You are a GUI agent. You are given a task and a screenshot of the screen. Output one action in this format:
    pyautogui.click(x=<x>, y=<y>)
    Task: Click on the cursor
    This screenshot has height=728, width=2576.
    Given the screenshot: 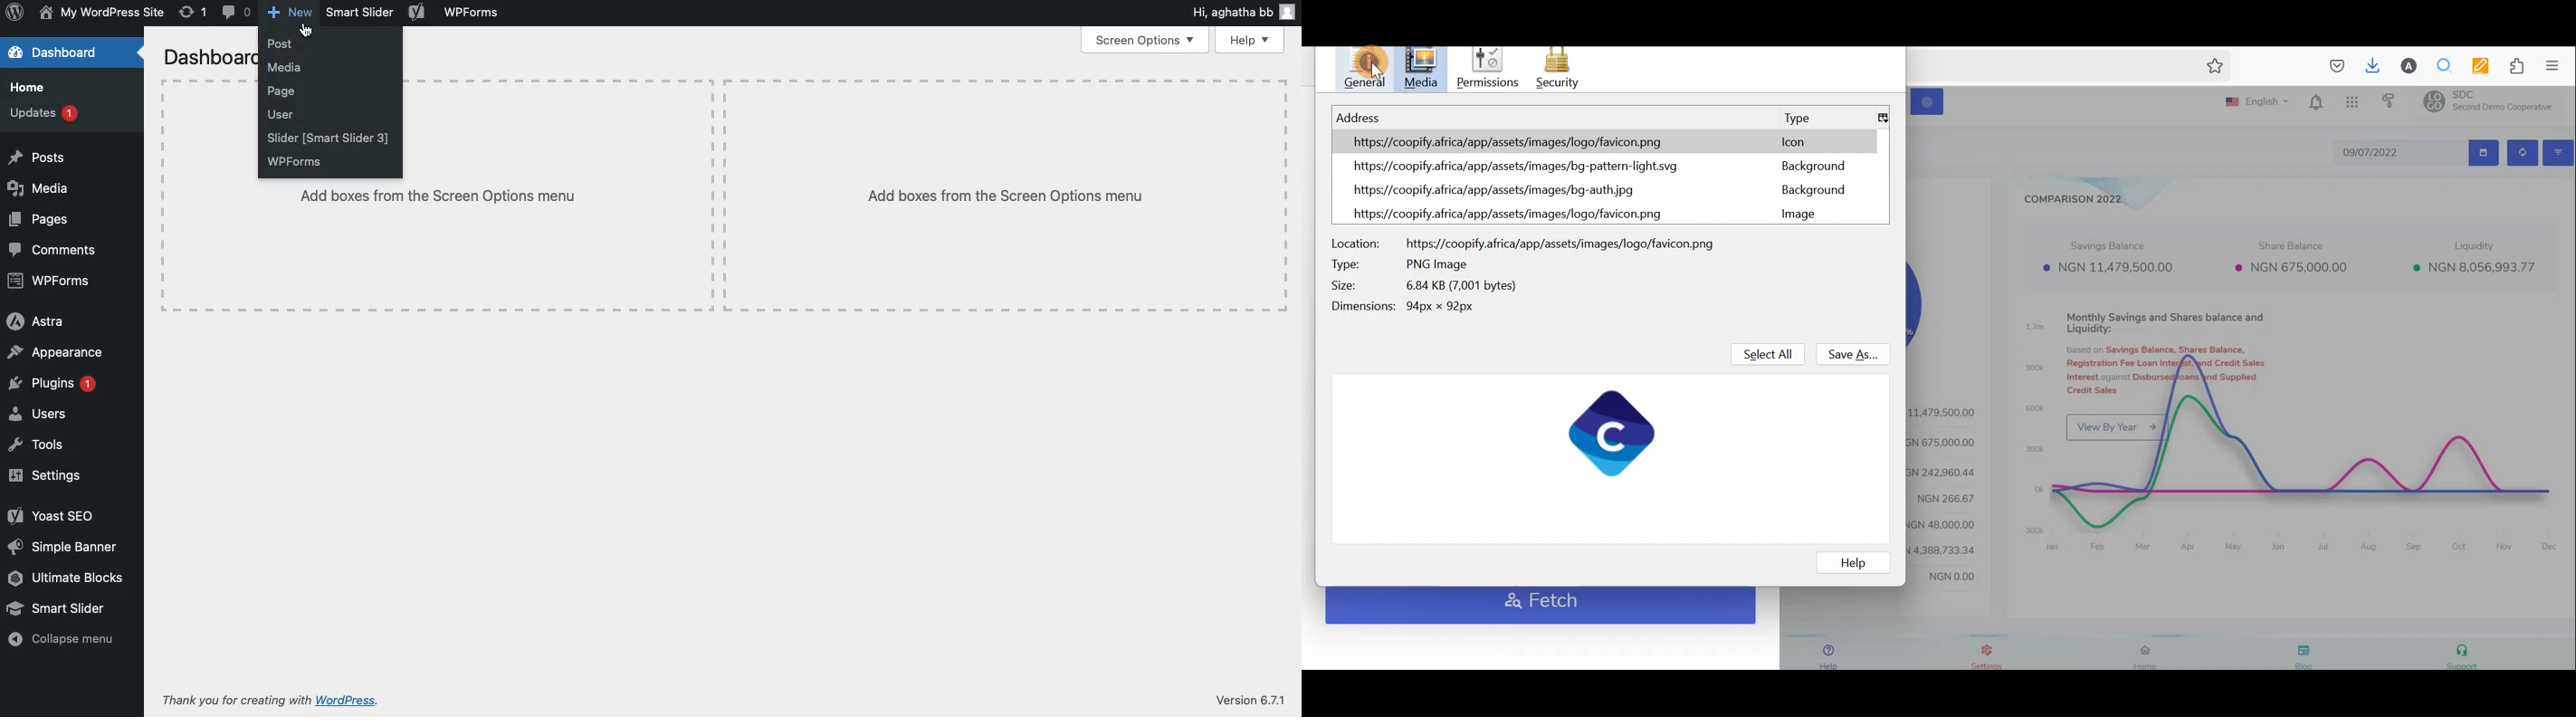 What is the action you would take?
    pyautogui.click(x=310, y=32)
    